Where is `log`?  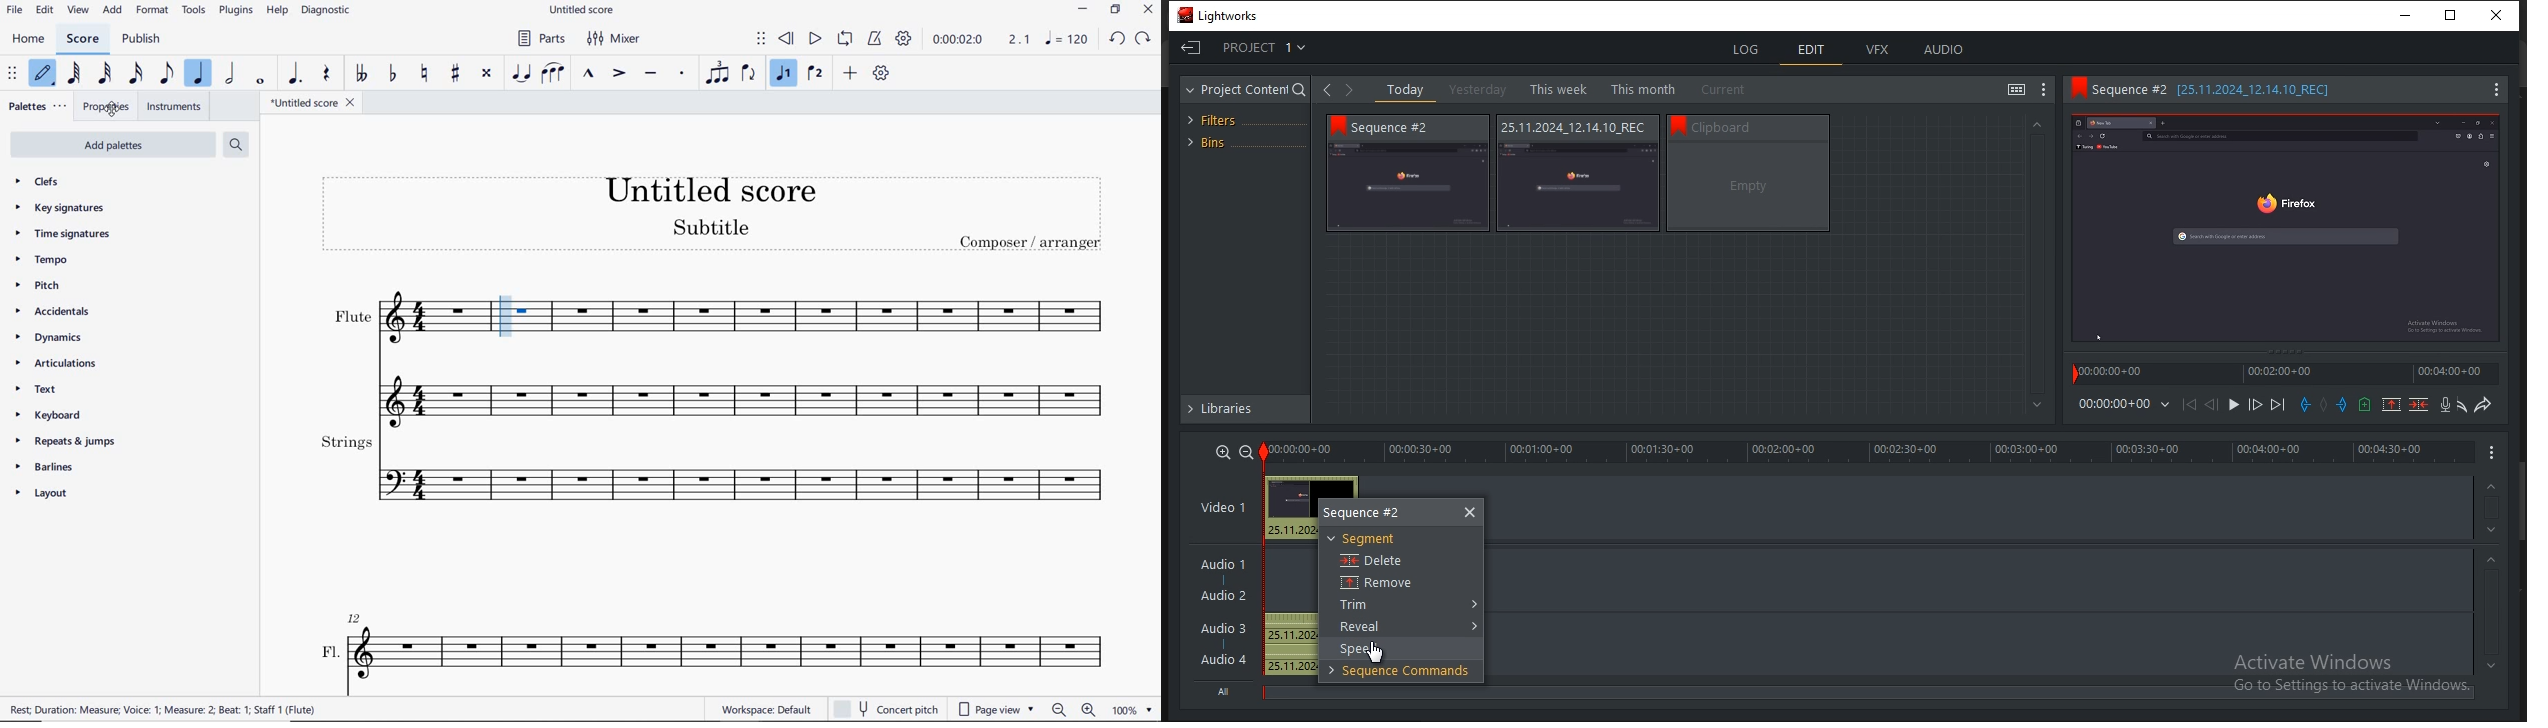 log is located at coordinates (1749, 48).